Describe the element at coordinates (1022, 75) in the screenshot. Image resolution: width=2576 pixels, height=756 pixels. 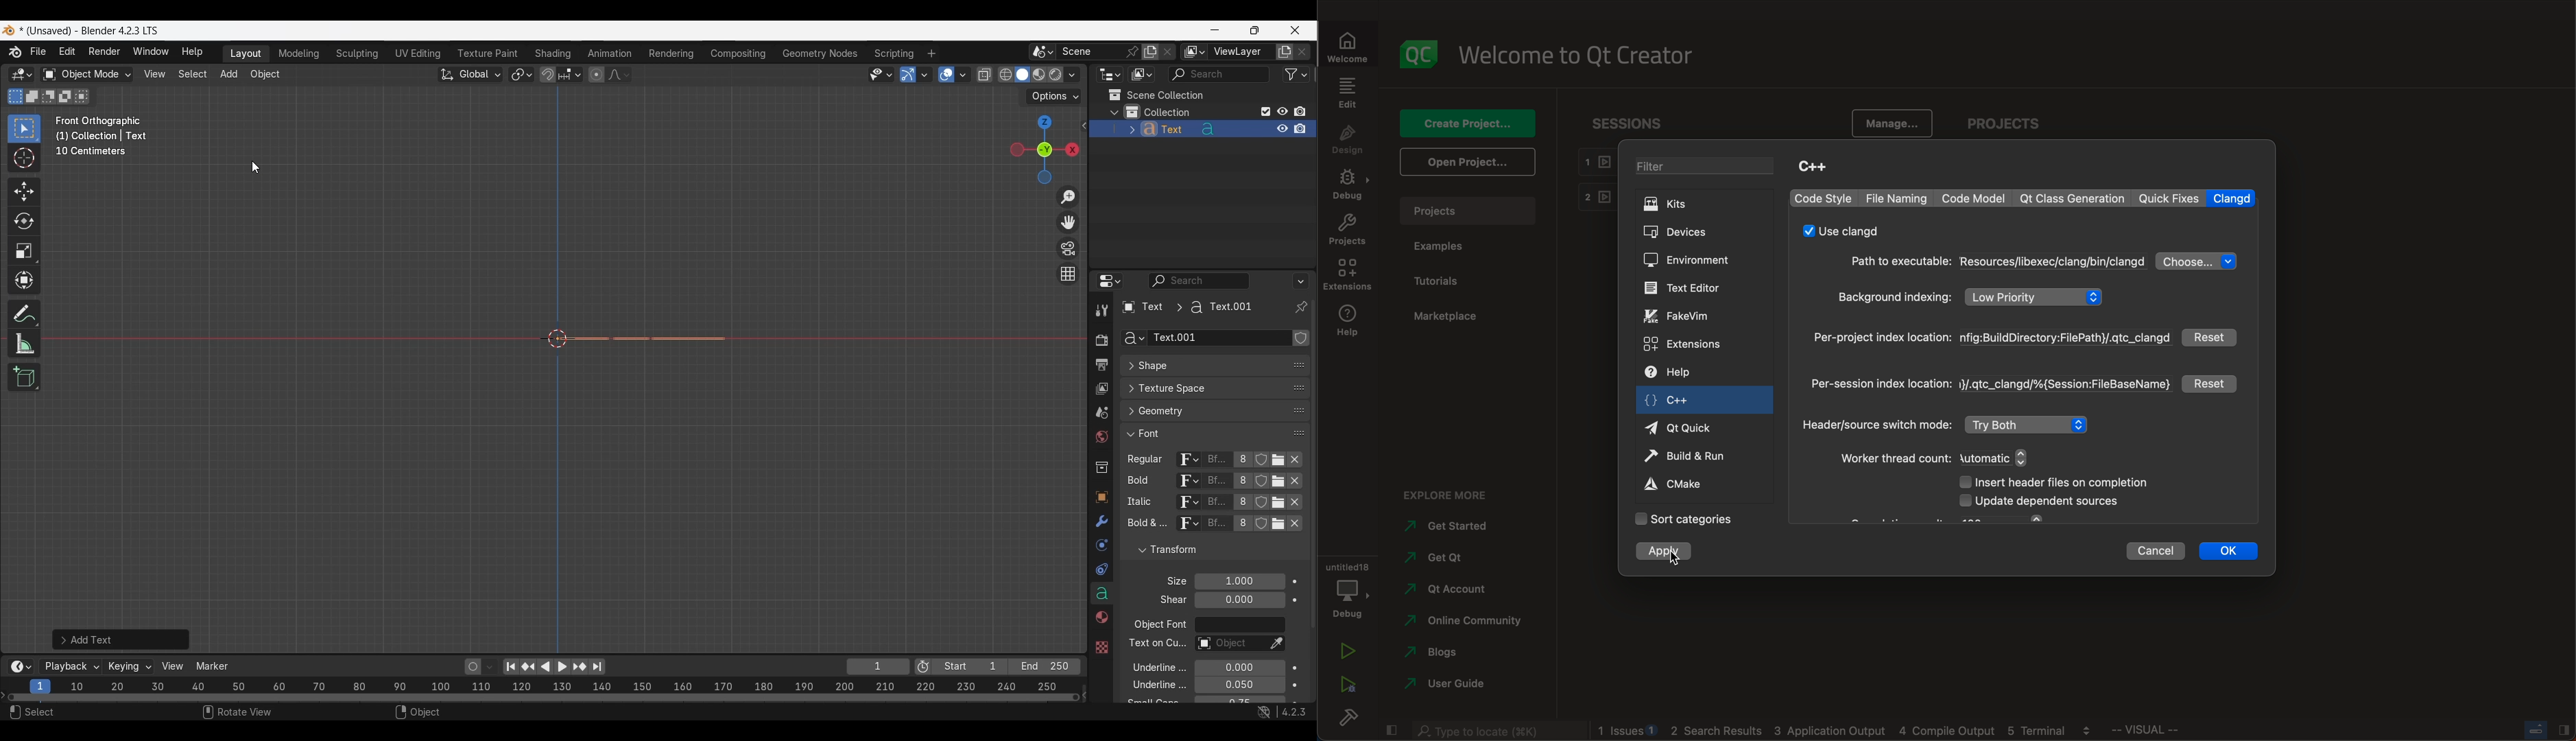
I see `Viewport shading, solid` at that location.